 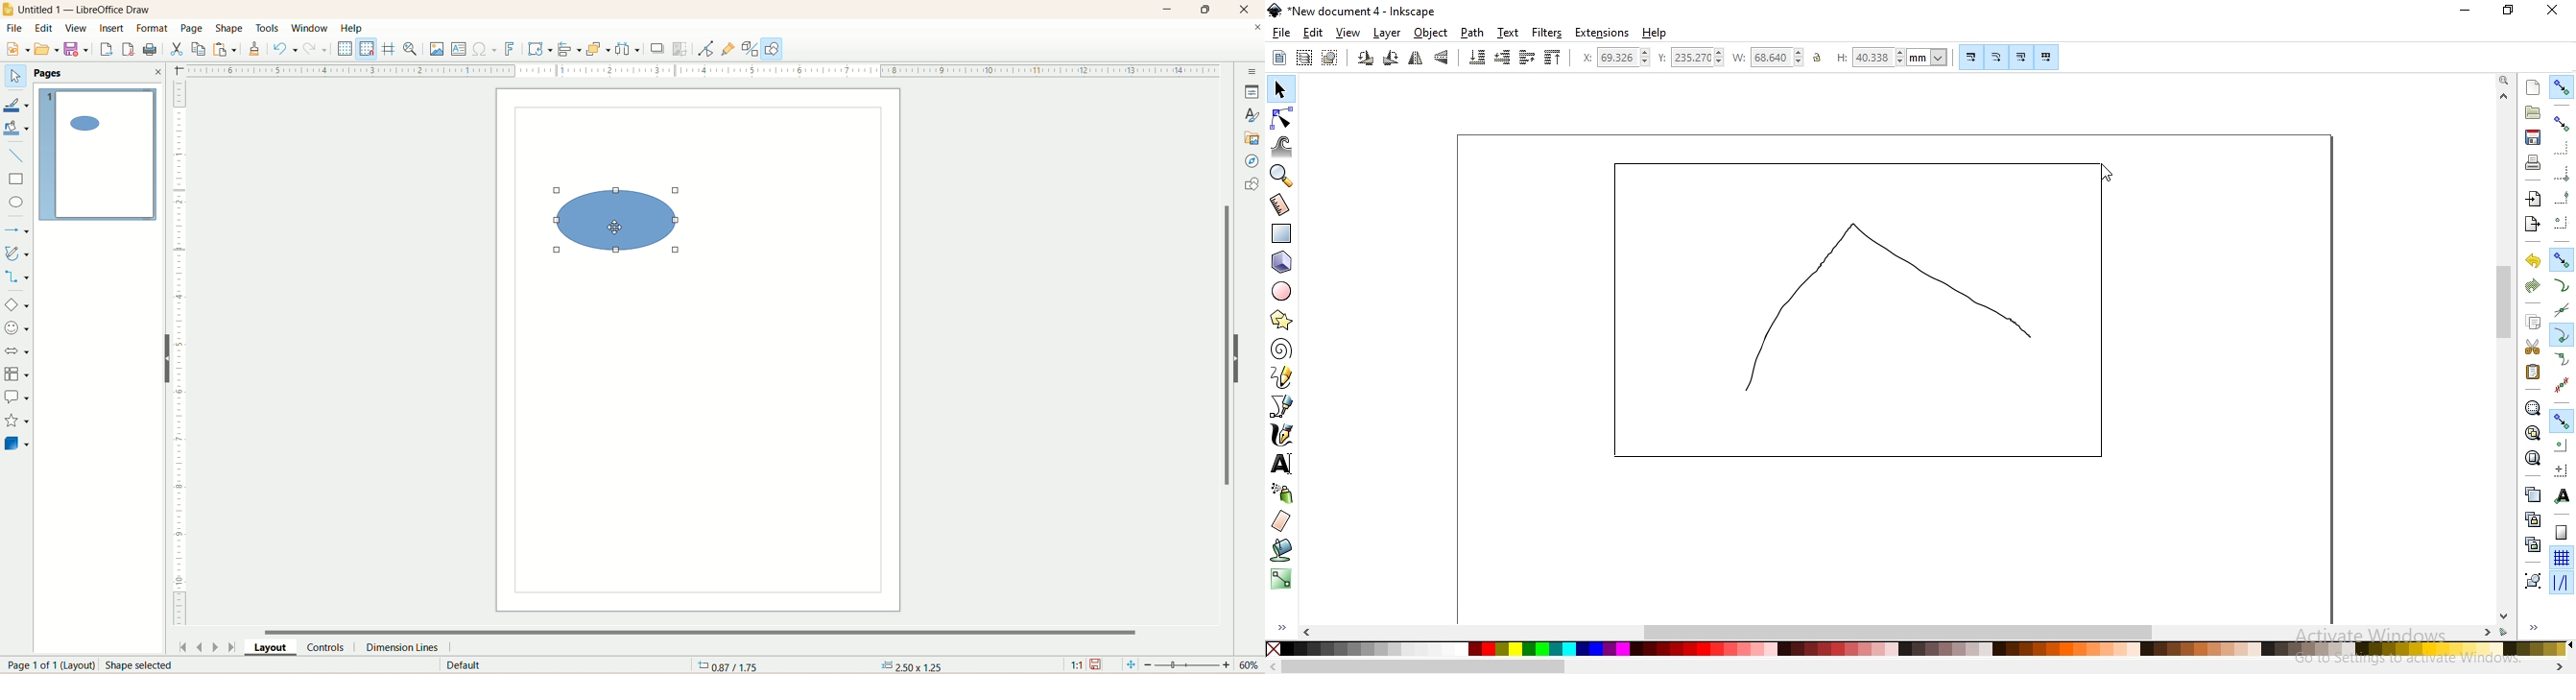 I want to click on spray objects by scuplting or painting, so click(x=1283, y=493).